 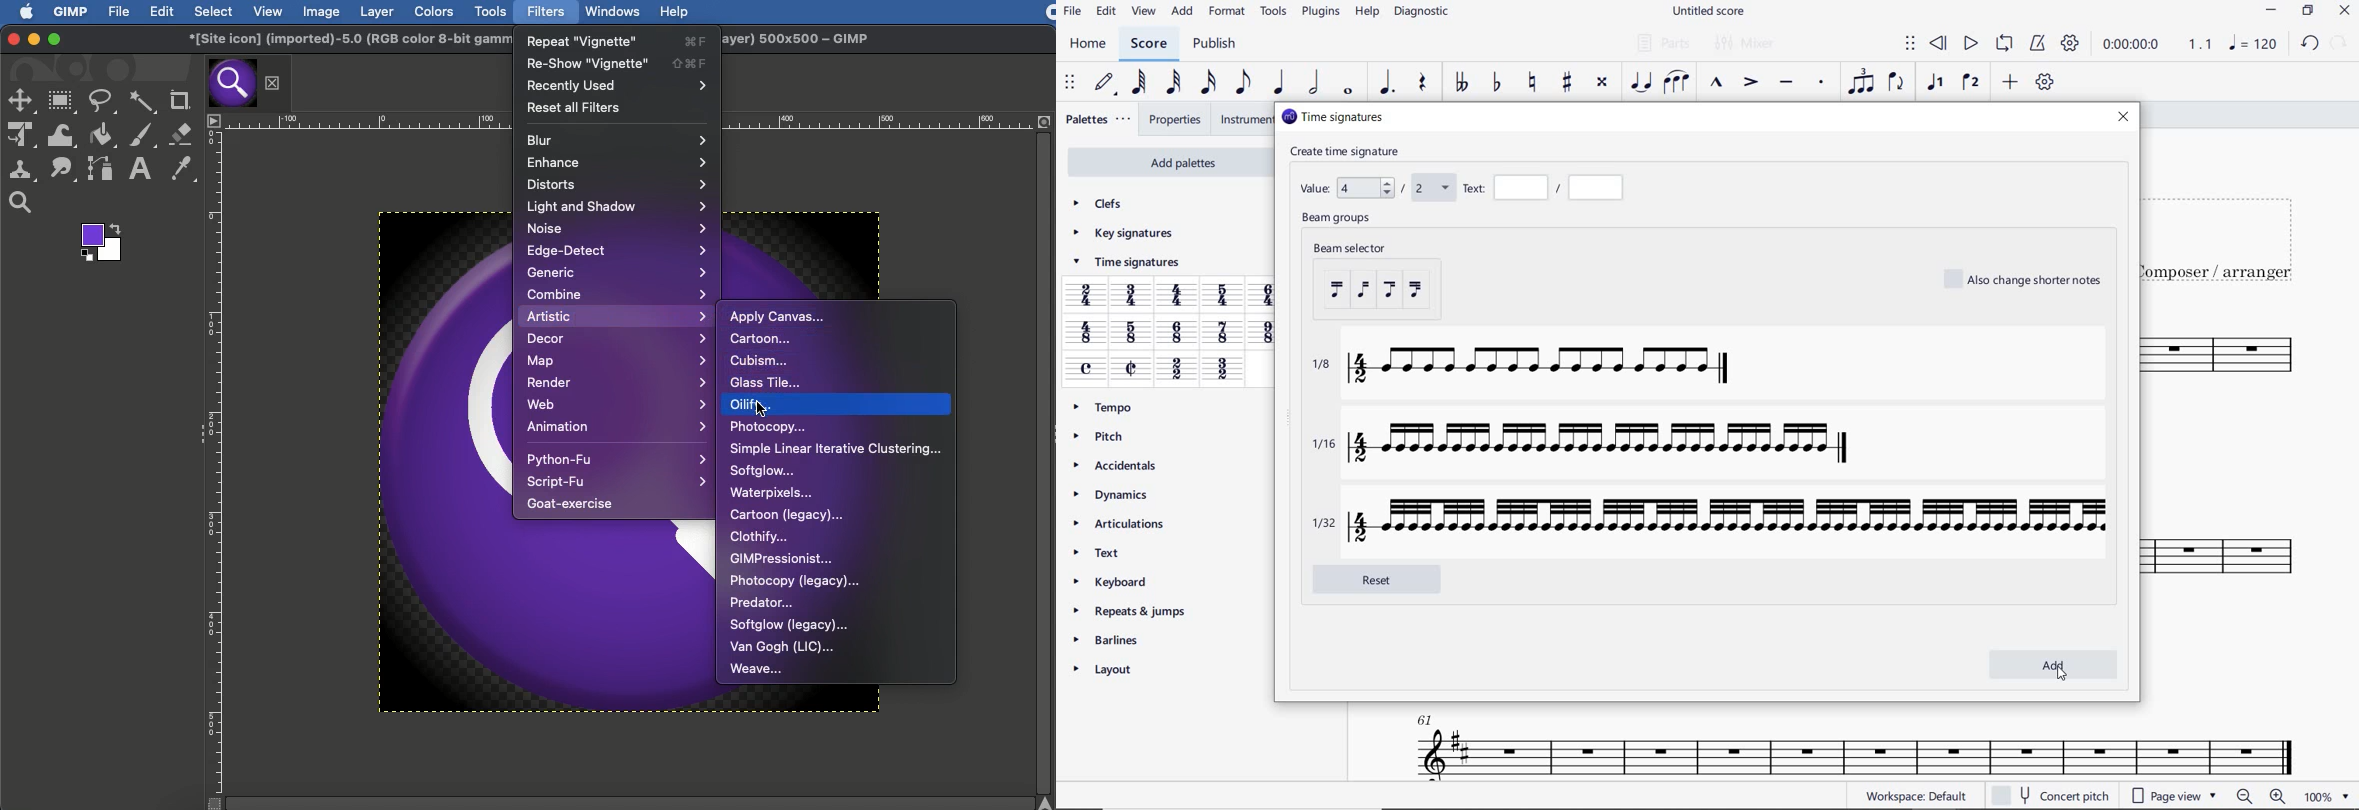 What do you see at coordinates (1148, 44) in the screenshot?
I see `SCORE` at bounding box center [1148, 44].